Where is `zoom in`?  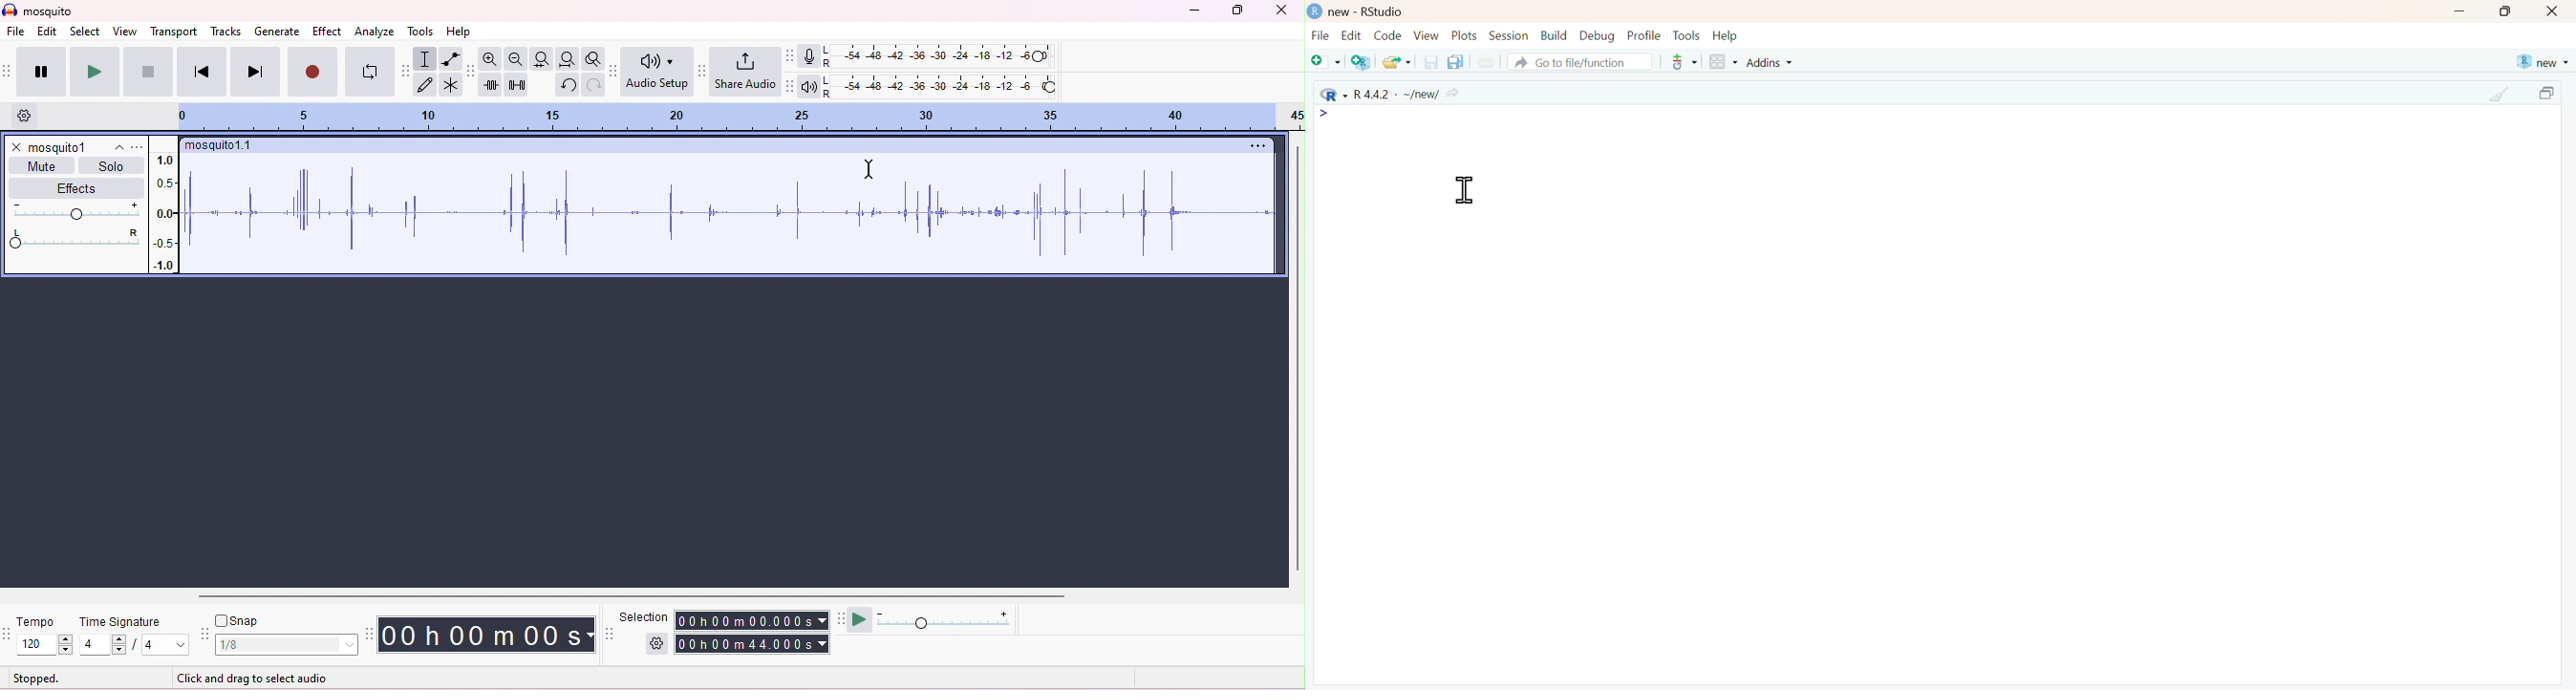
zoom in is located at coordinates (490, 58).